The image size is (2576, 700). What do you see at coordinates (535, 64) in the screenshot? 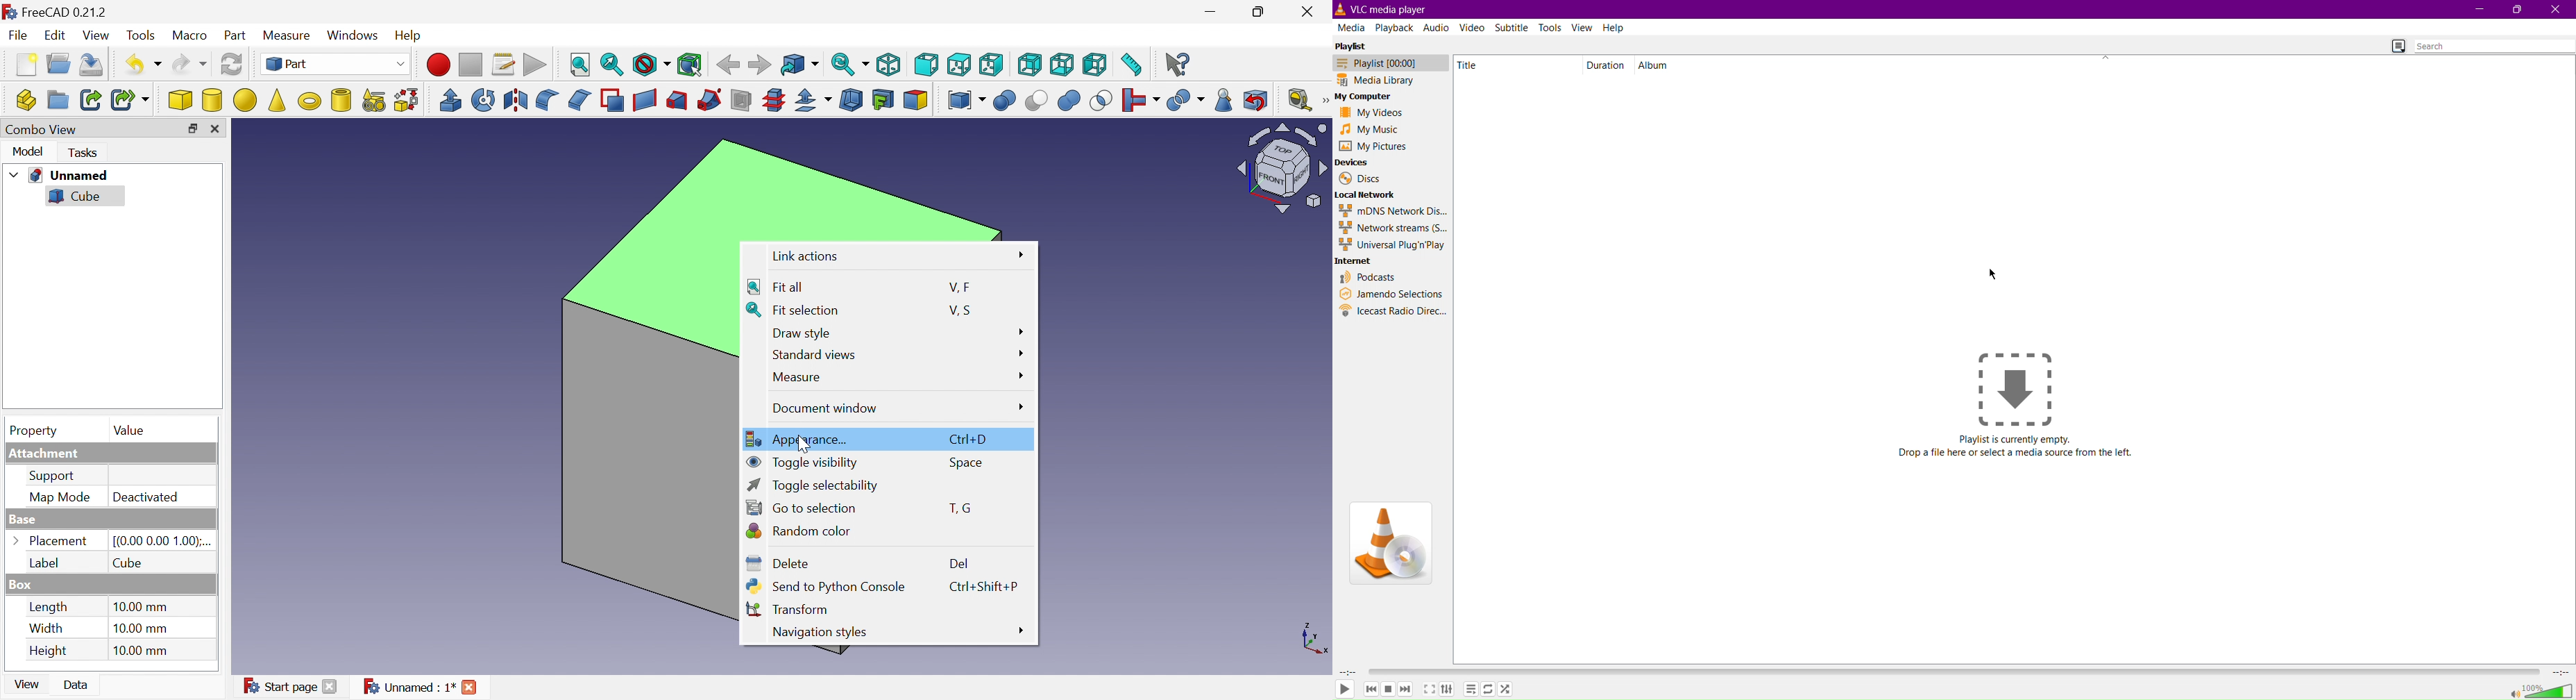
I see `Execute macros` at bounding box center [535, 64].